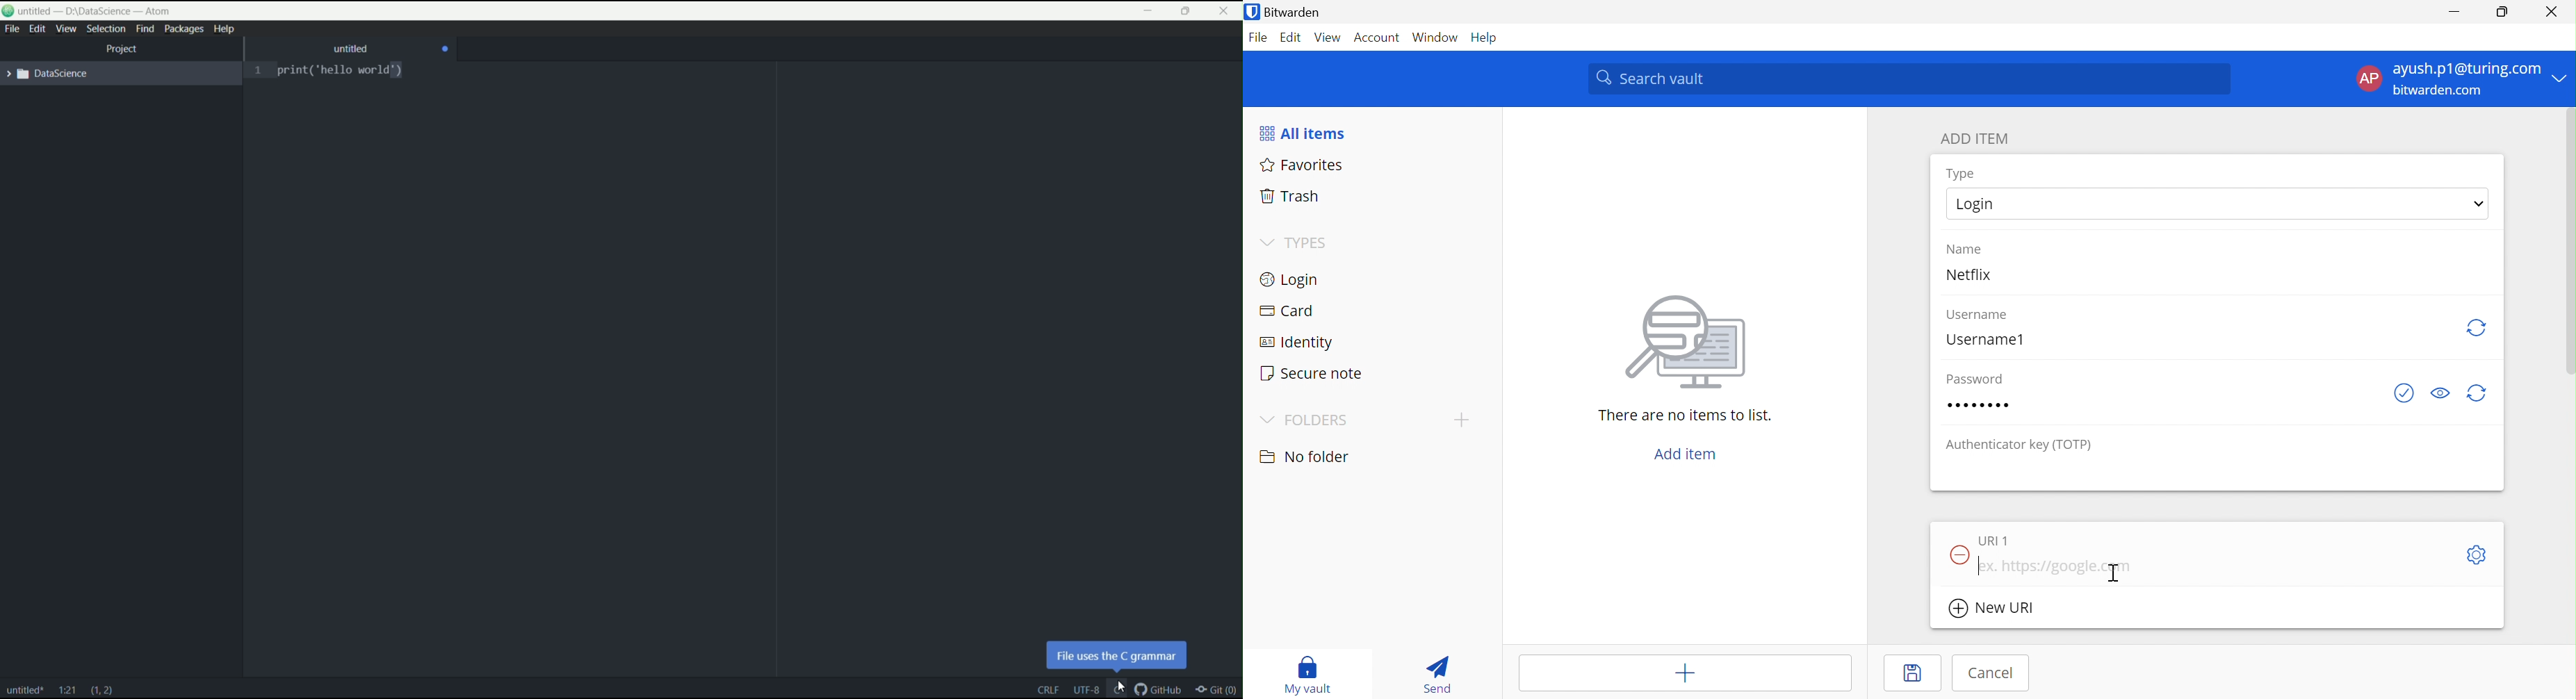  I want to click on Edit, so click(1292, 38).